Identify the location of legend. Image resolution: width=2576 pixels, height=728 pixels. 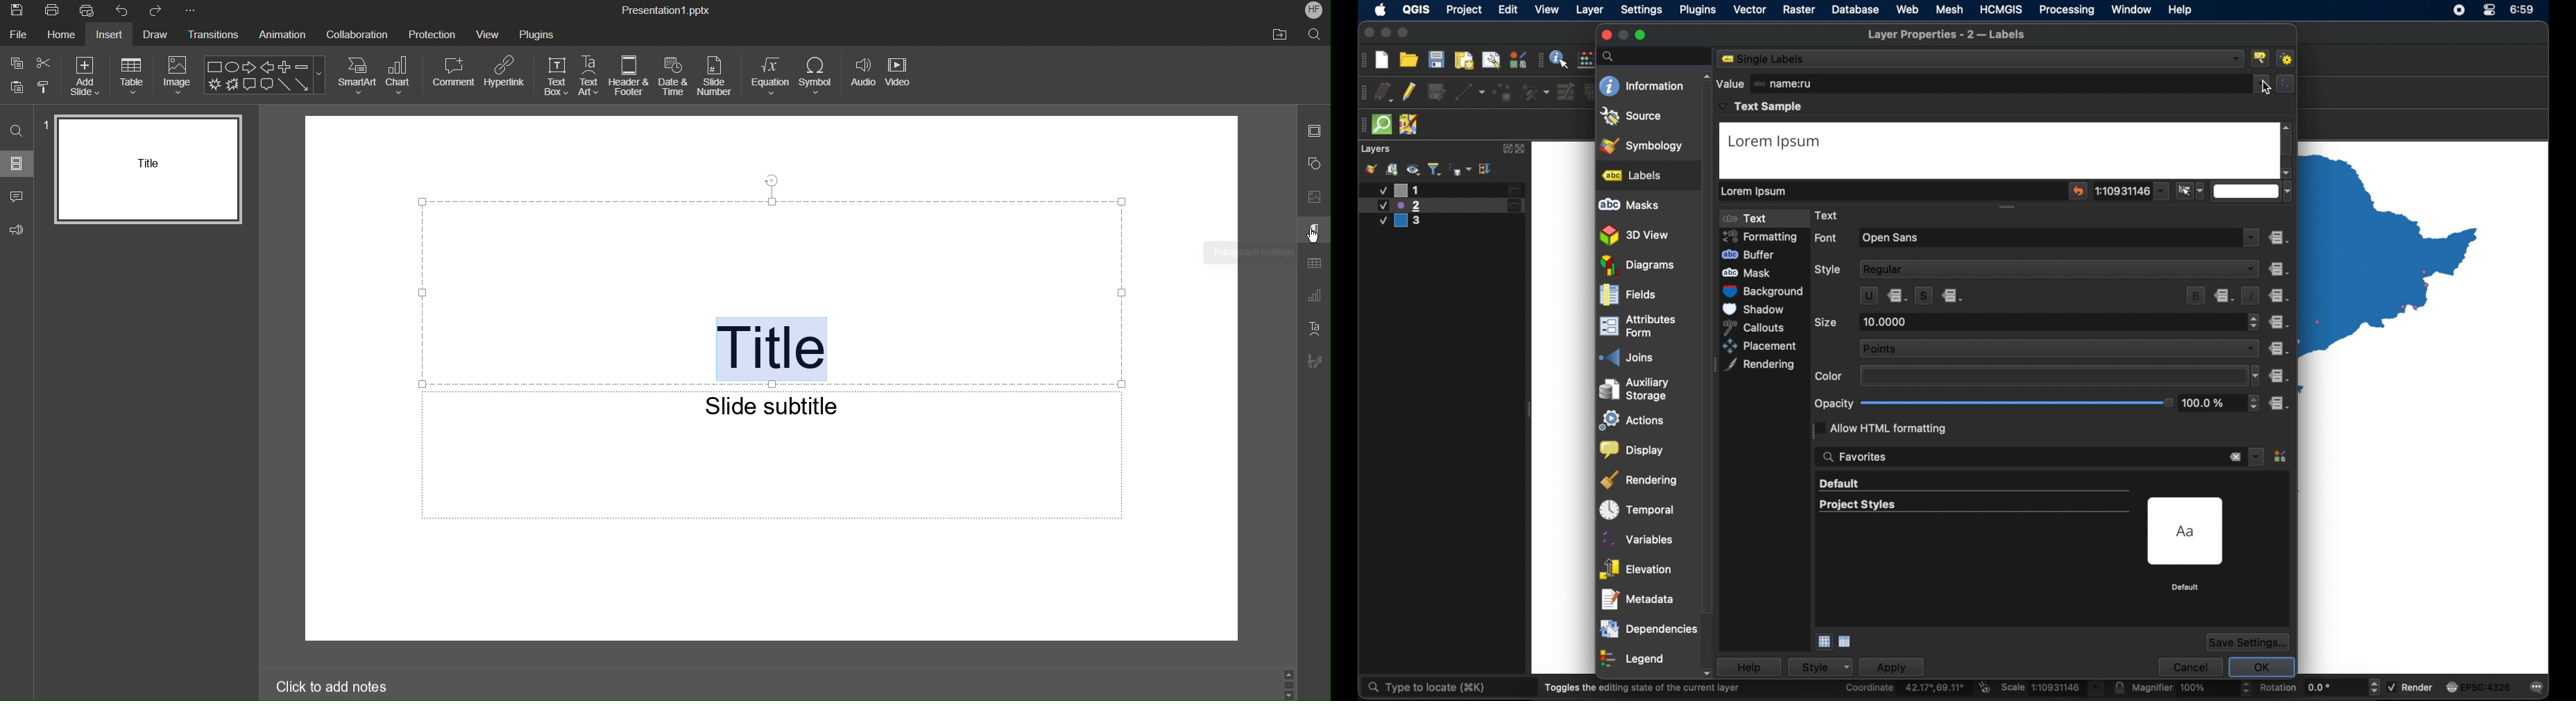
(1634, 656).